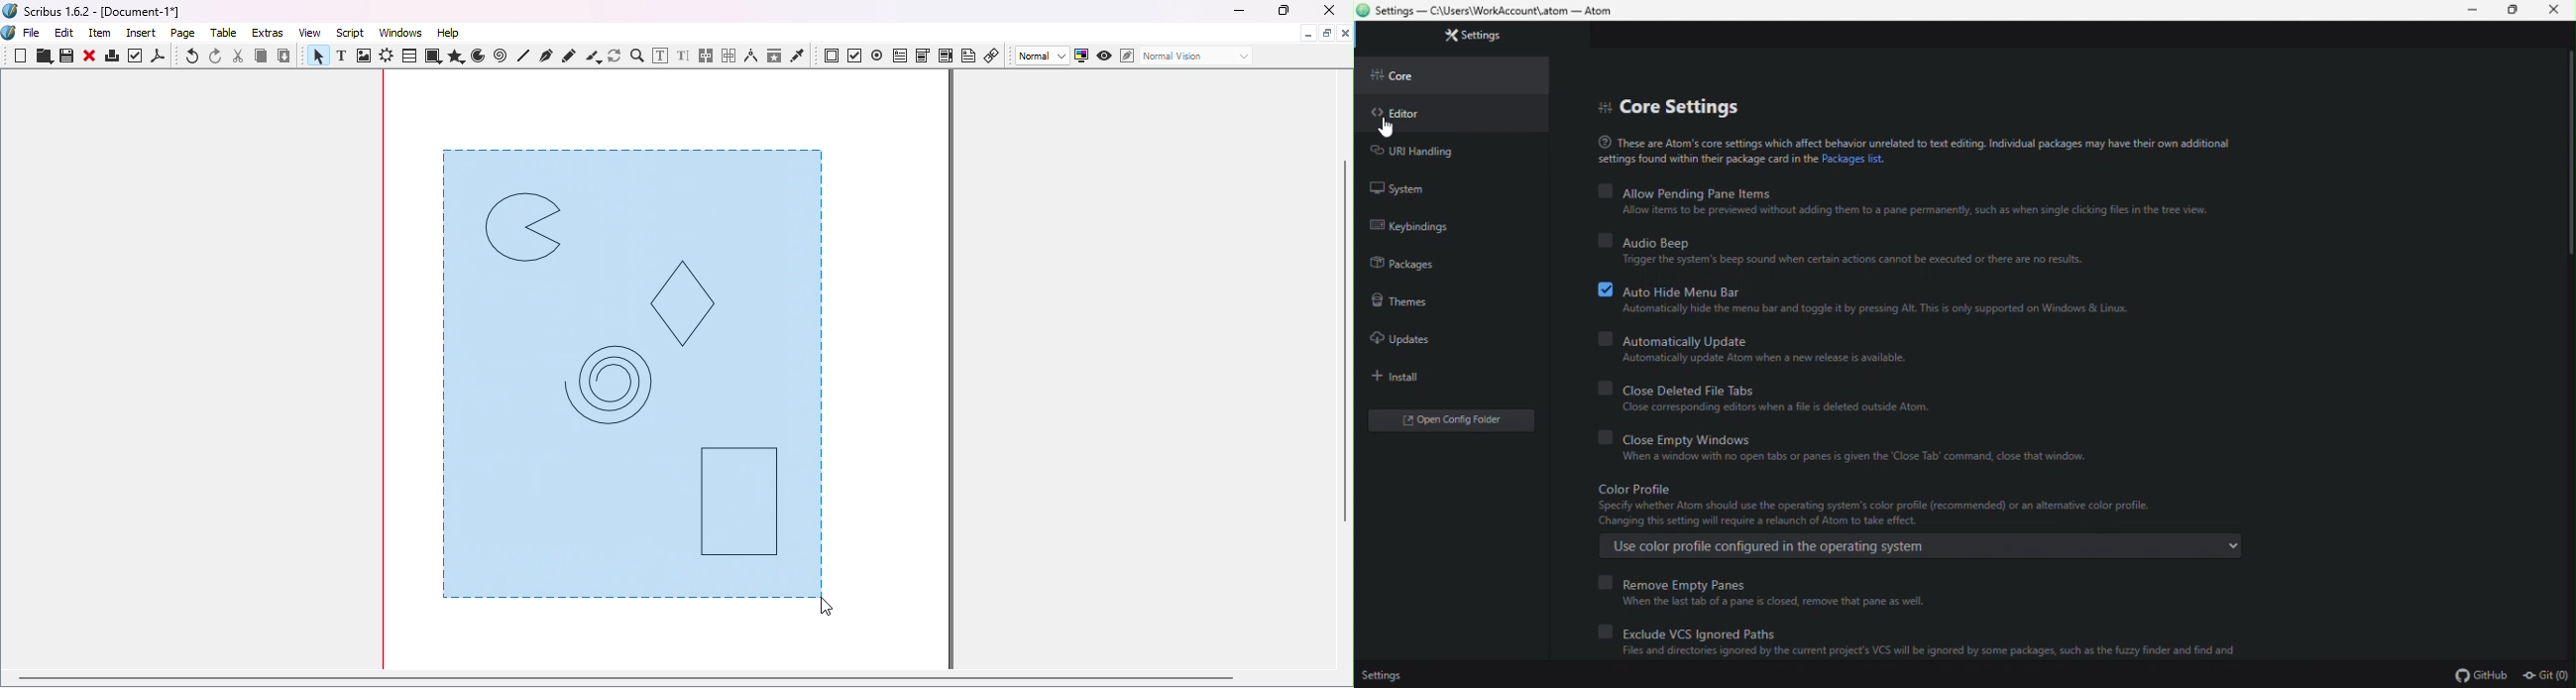 This screenshot has width=2576, height=700. I want to click on Automatically update, so click(1762, 339).